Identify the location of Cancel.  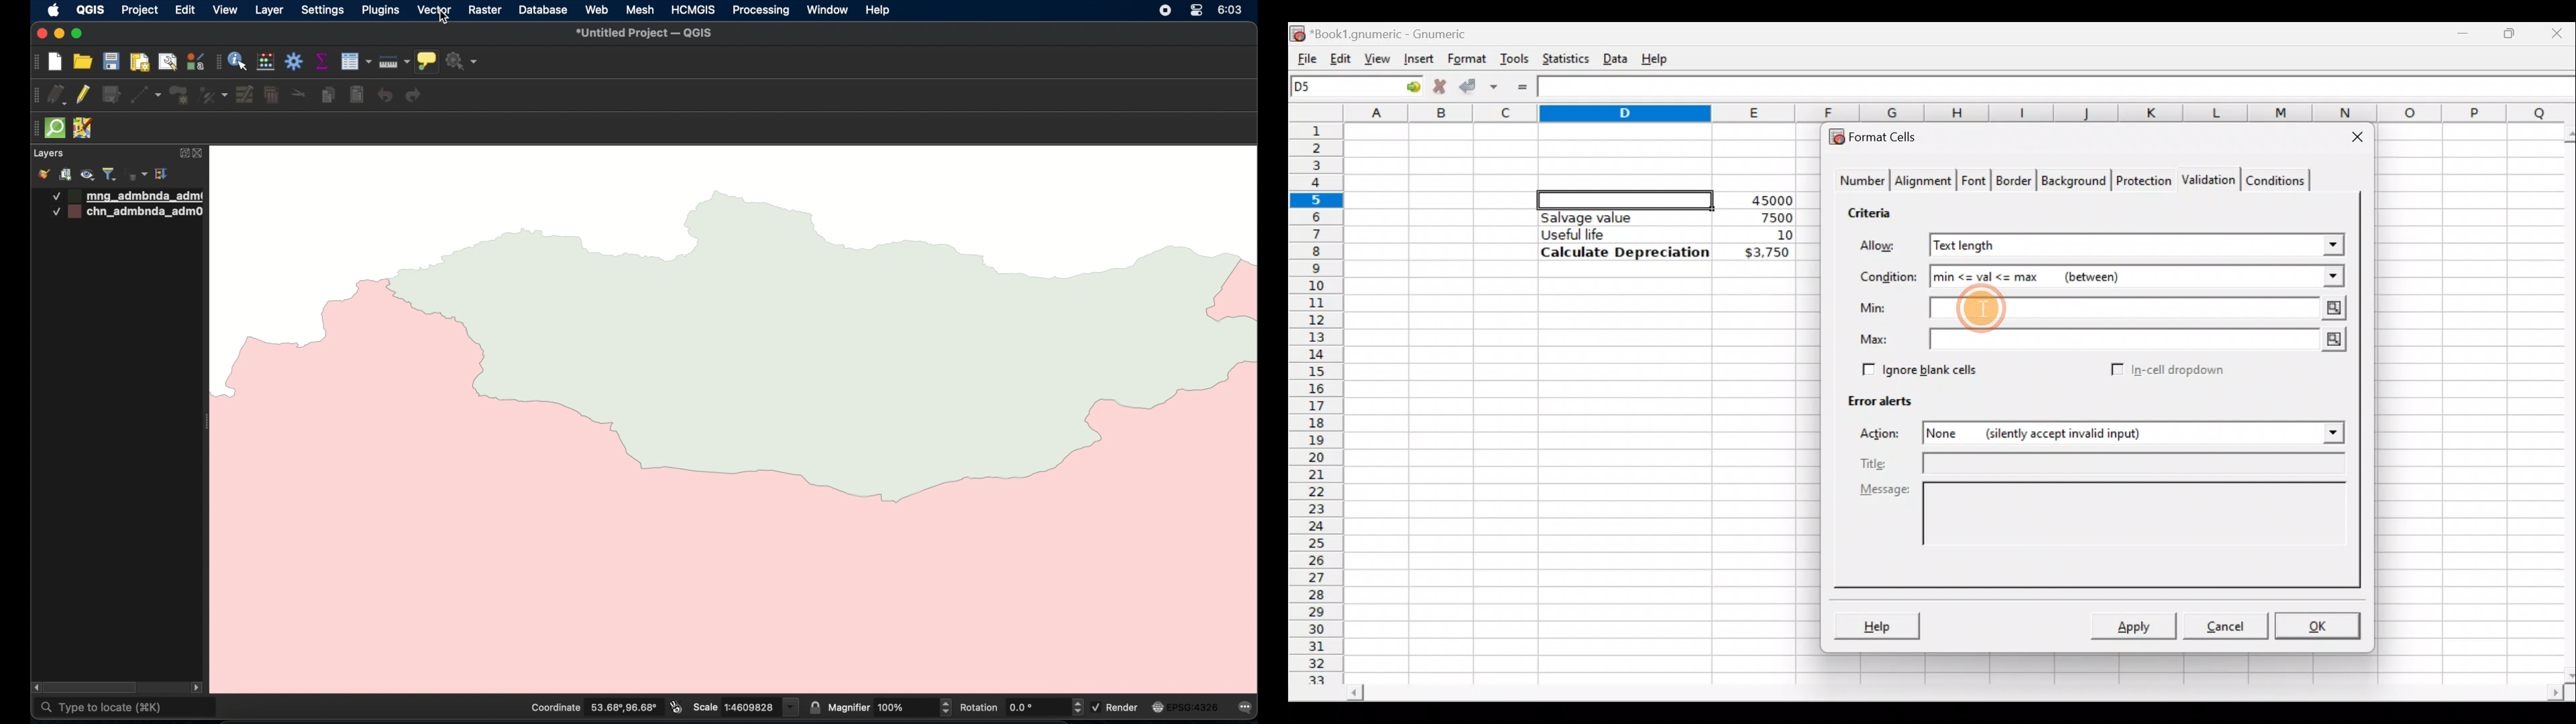
(2223, 625).